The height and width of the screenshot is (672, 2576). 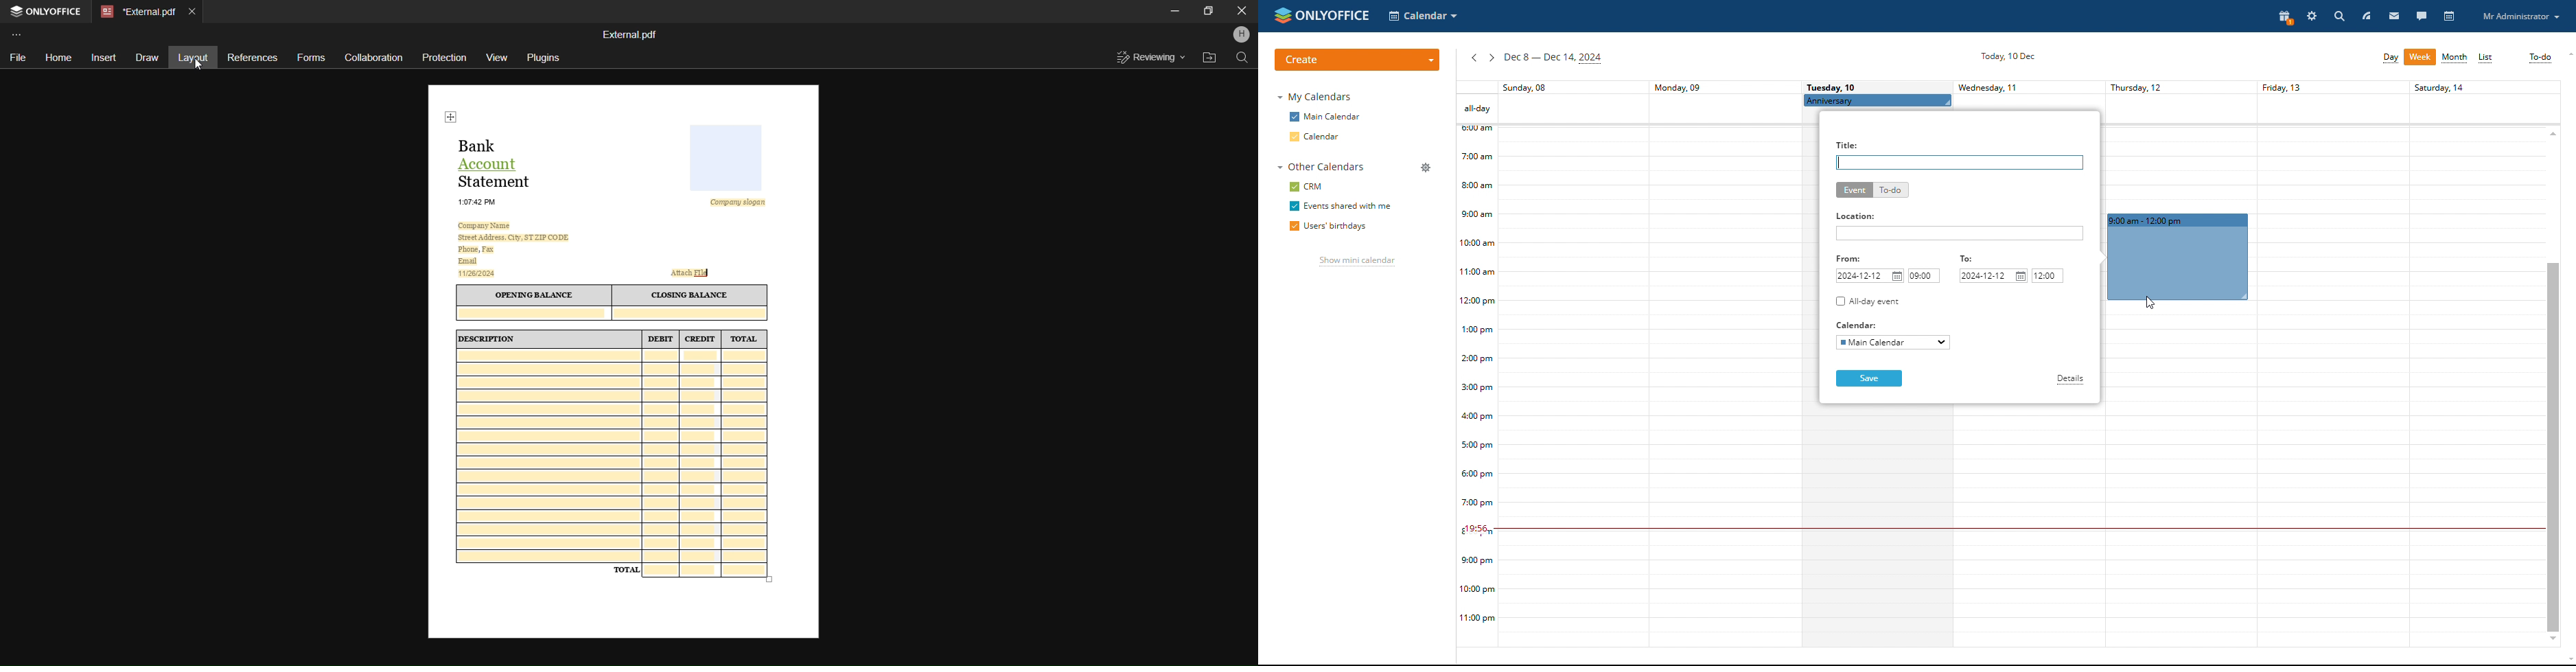 What do you see at coordinates (1573, 365) in the screenshot?
I see `sunday` at bounding box center [1573, 365].